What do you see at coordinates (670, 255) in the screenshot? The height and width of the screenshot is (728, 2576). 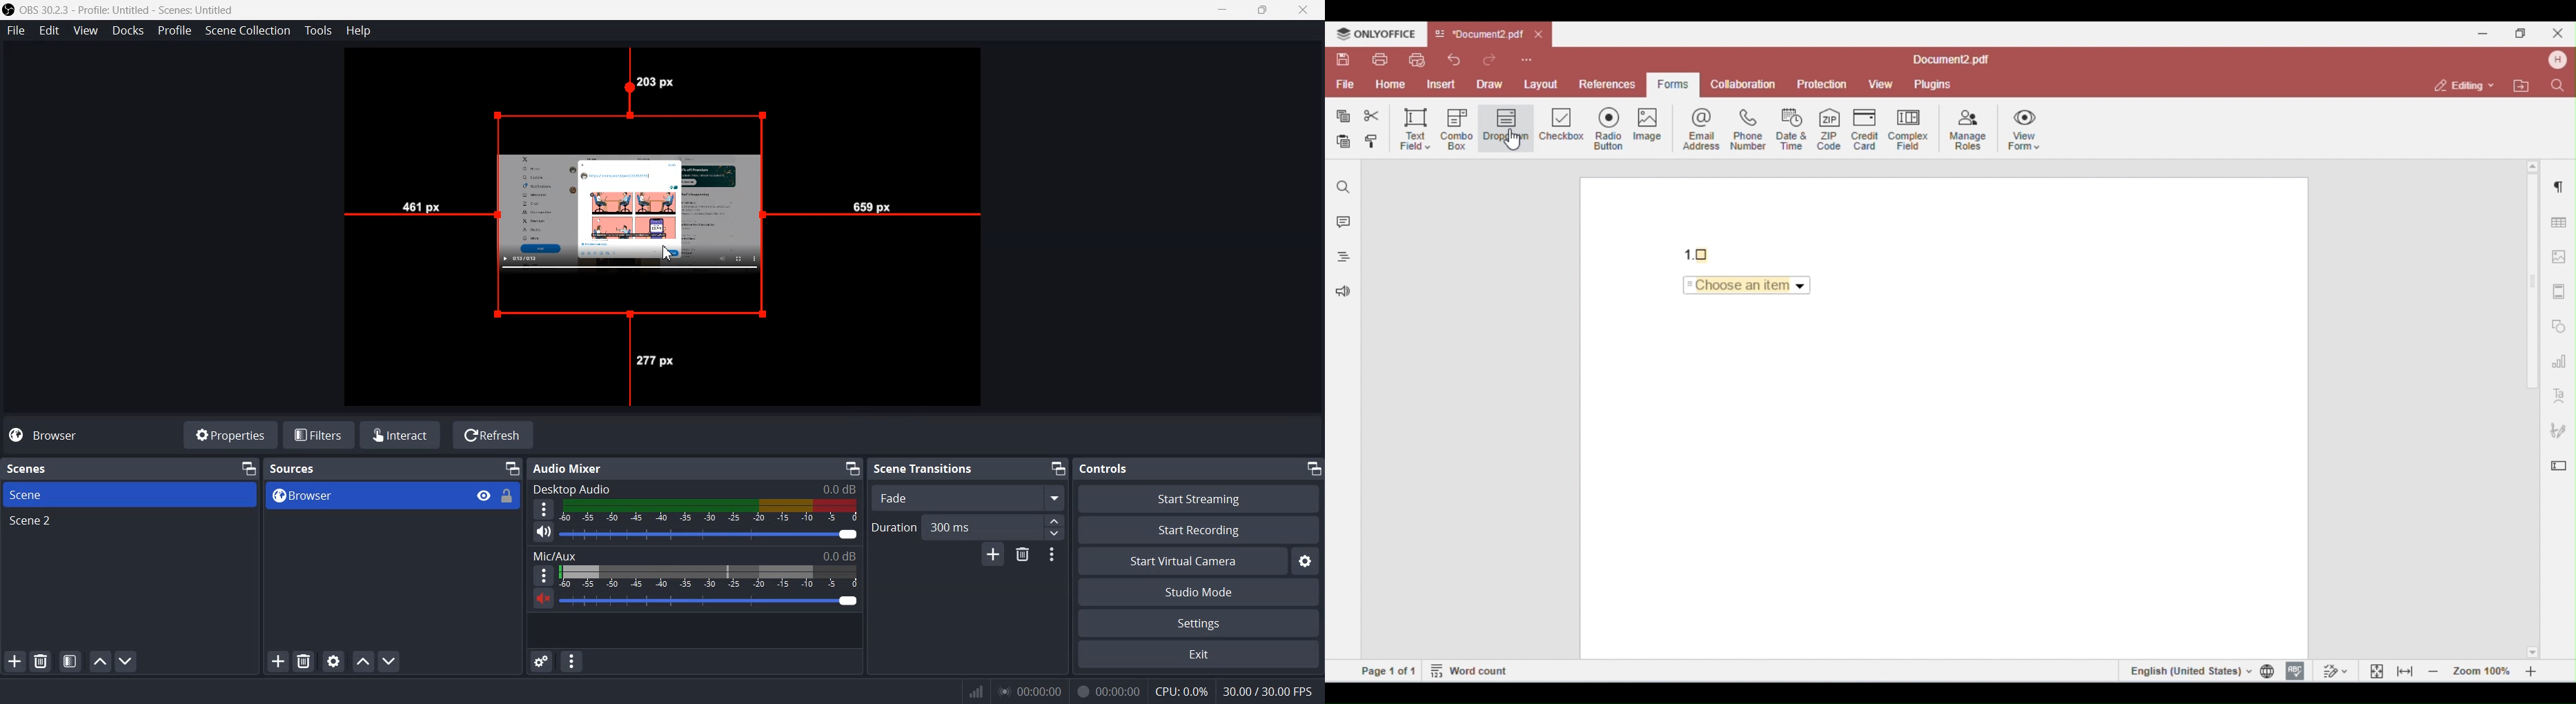 I see `Cursor` at bounding box center [670, 255].